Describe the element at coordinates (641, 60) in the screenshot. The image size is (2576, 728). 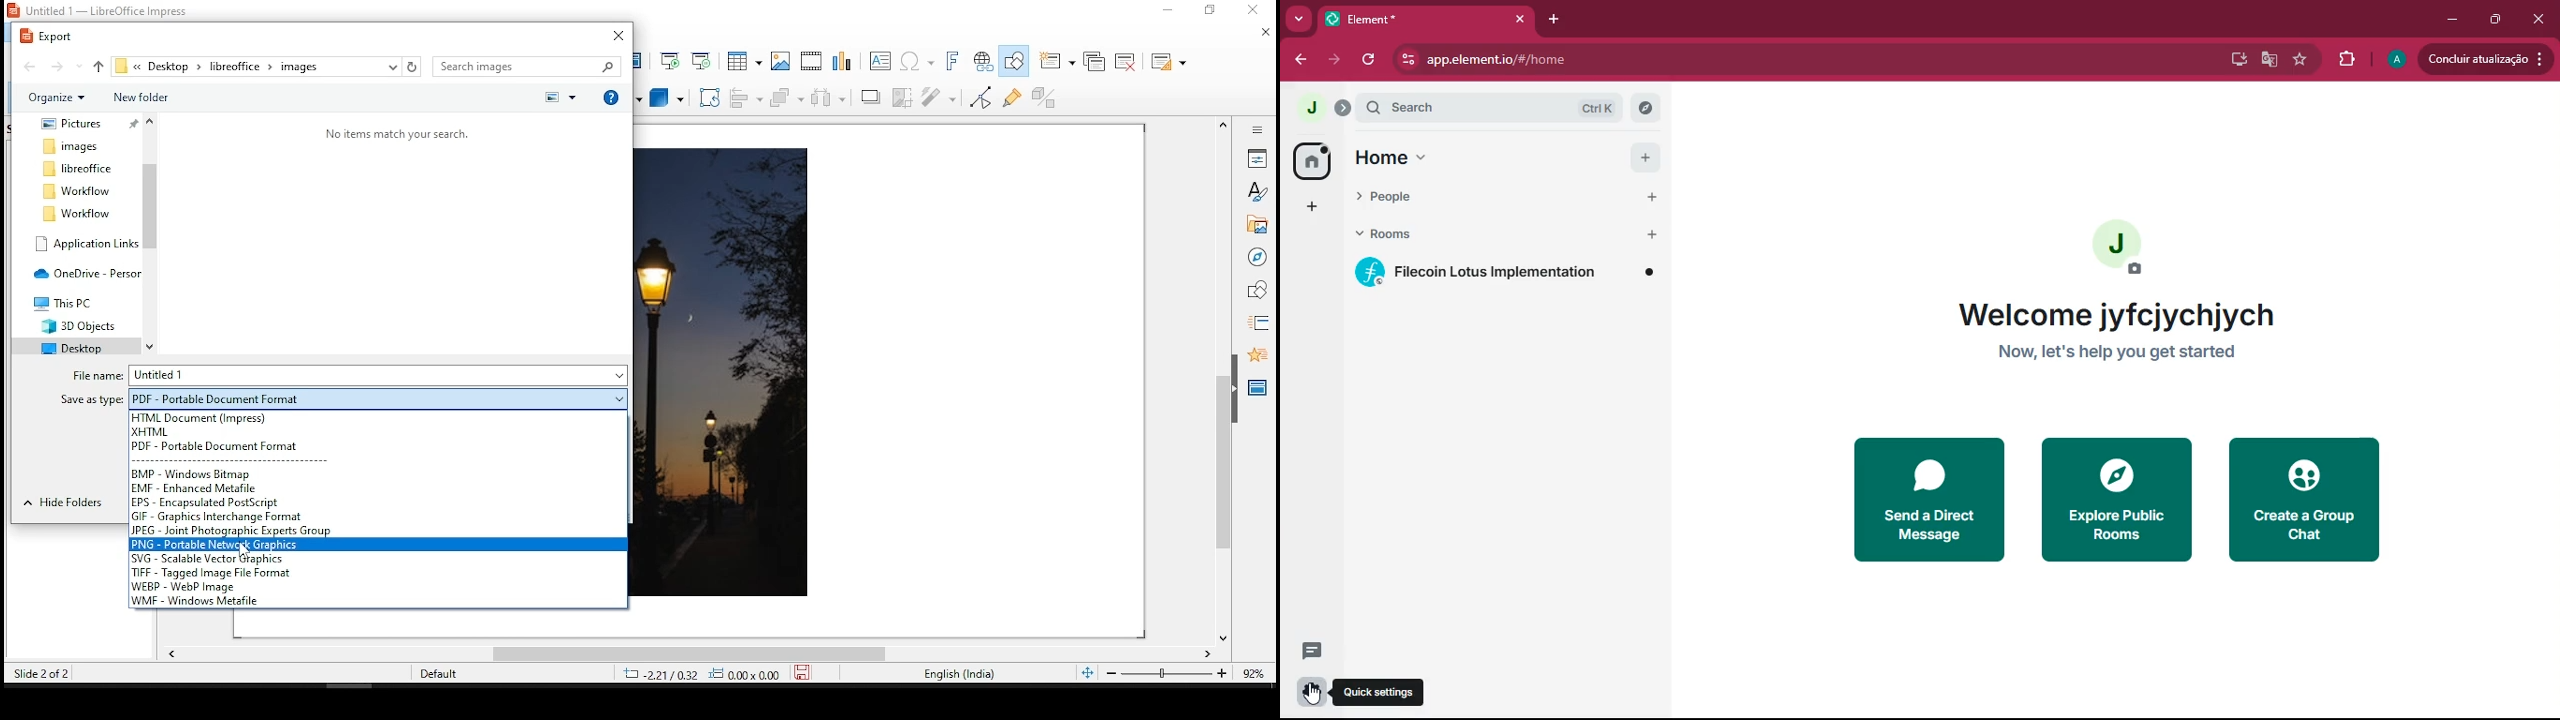
I see `master slide` at that location.